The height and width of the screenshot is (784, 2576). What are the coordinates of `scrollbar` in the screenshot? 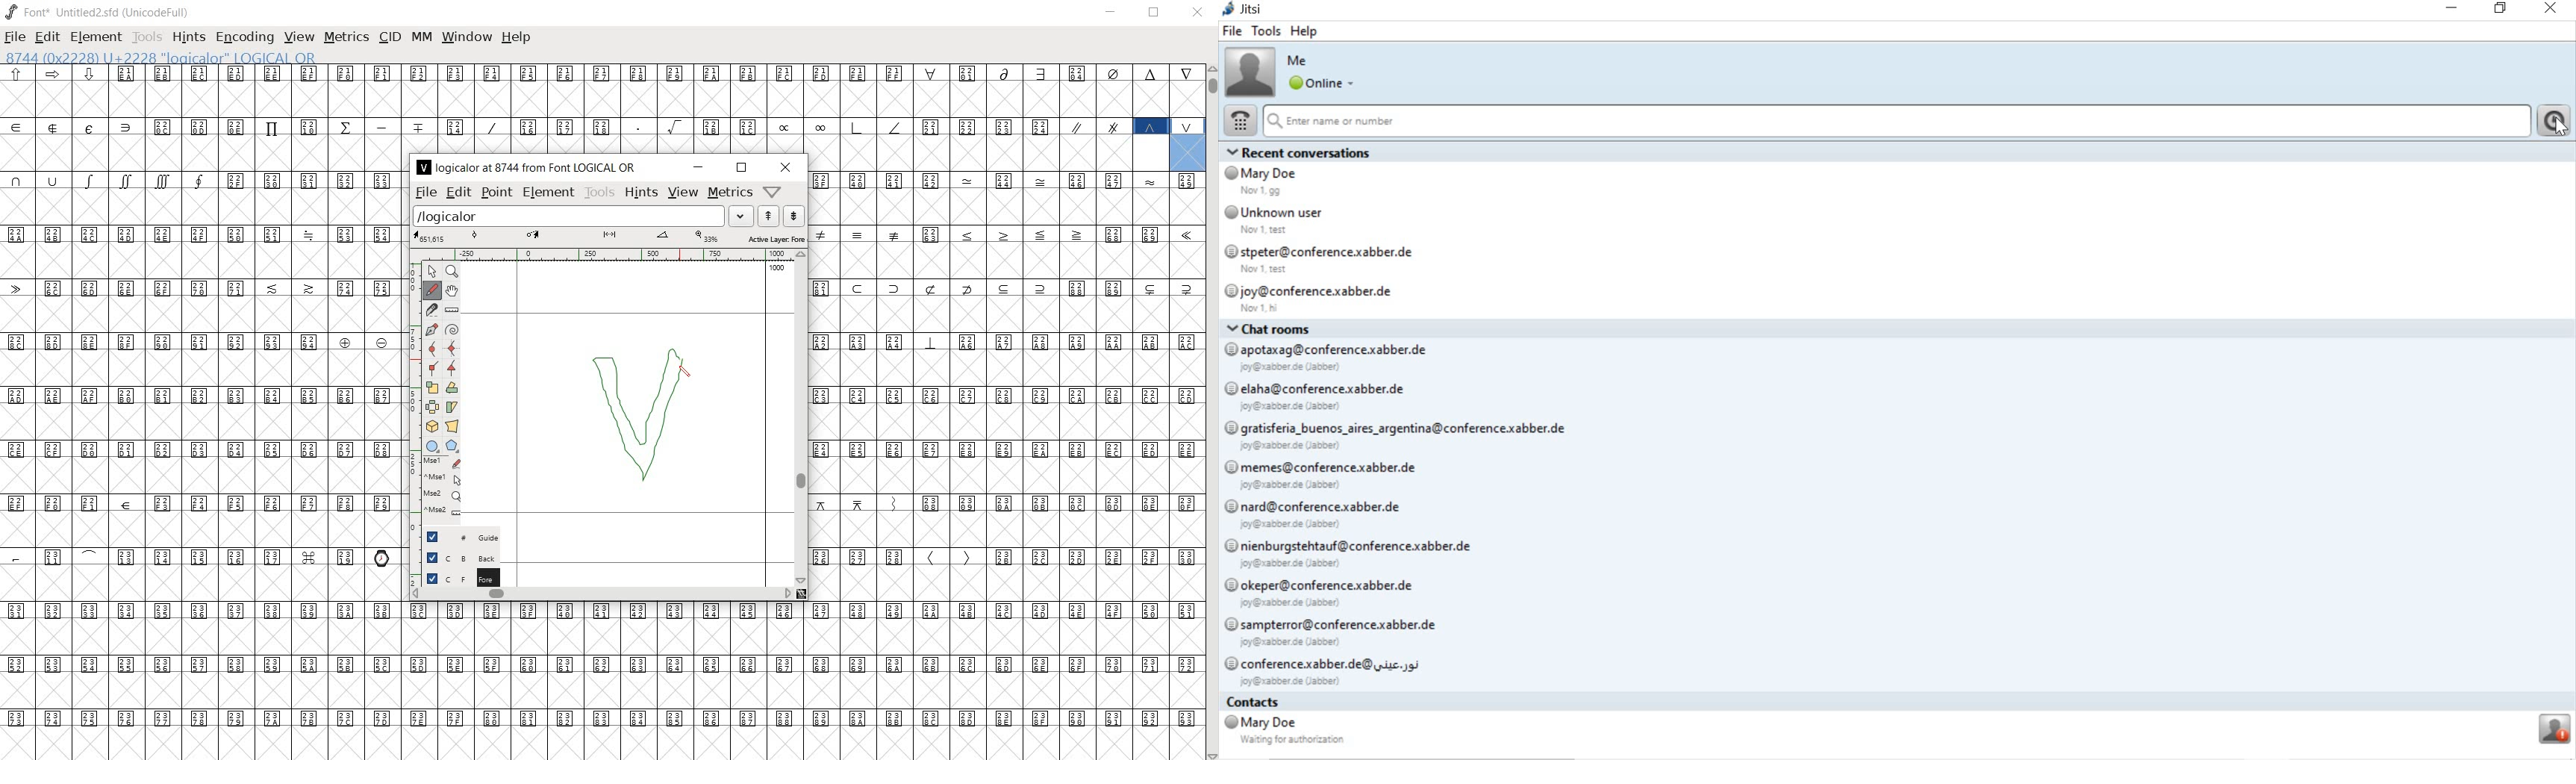 It's located at (1211, 412).